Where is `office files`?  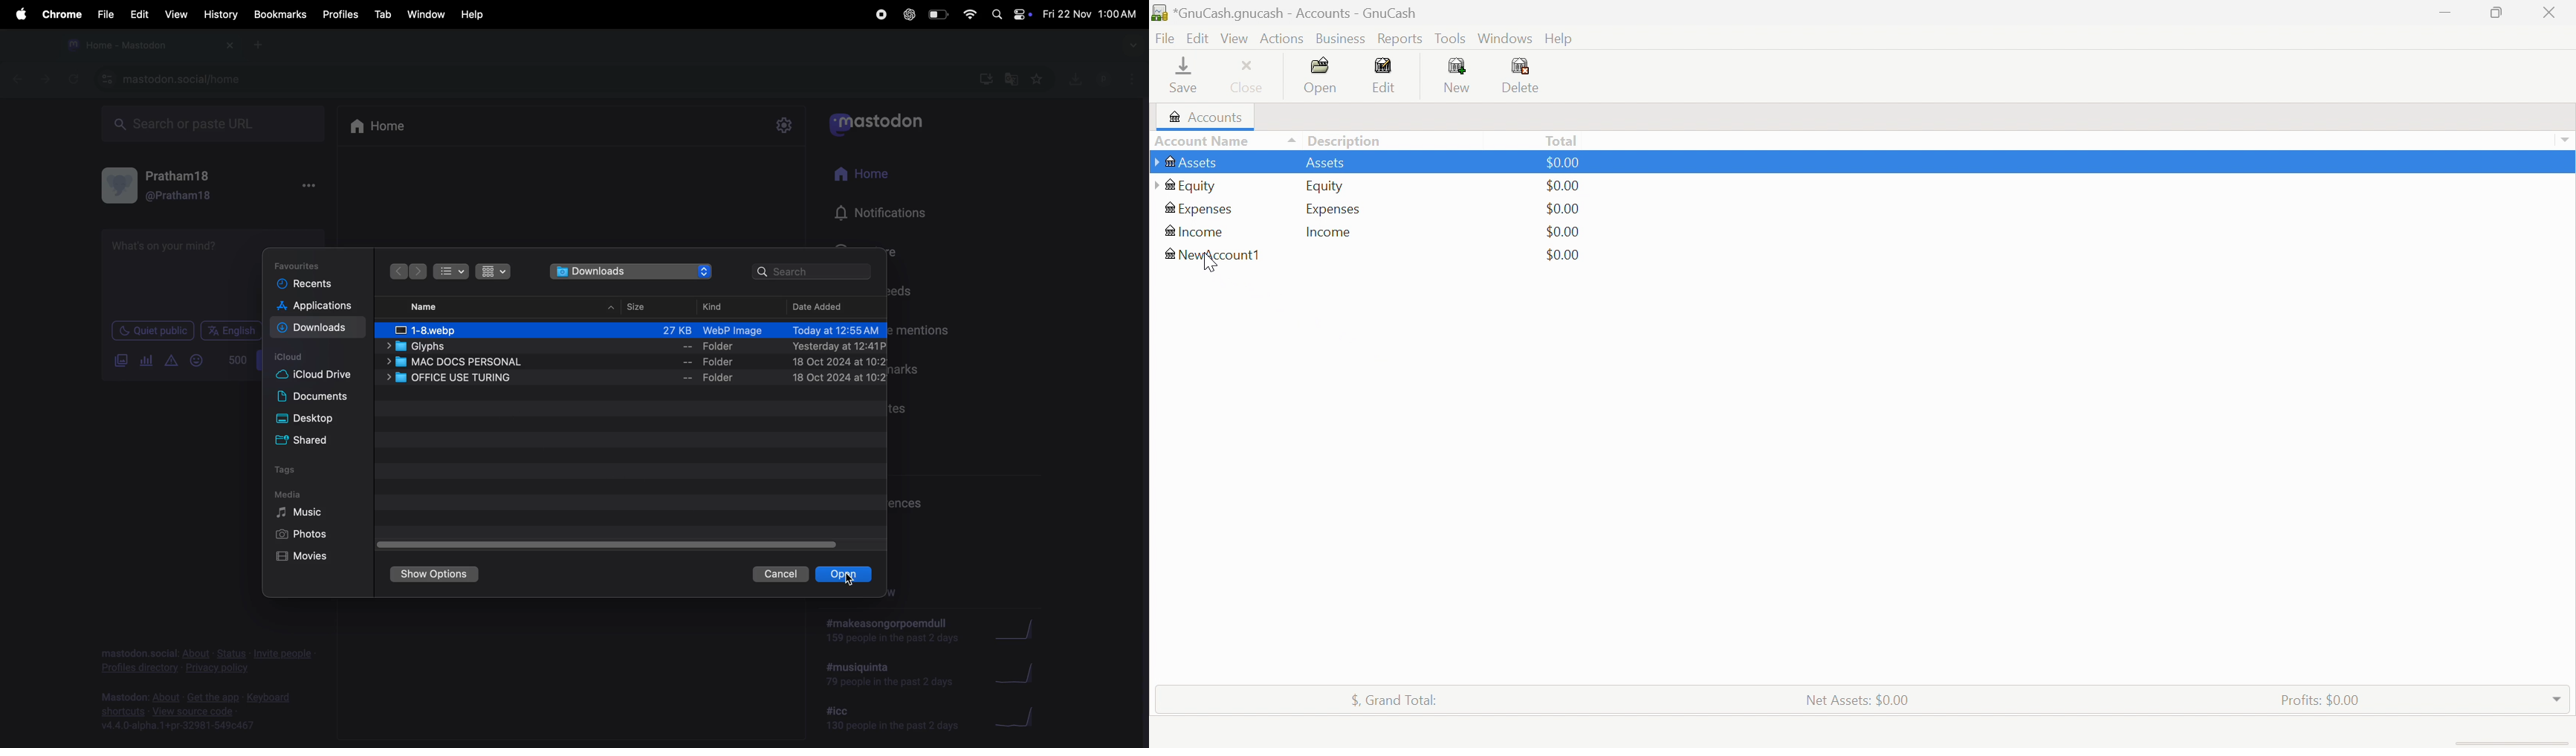 office files is located at coordinates (630, 379).